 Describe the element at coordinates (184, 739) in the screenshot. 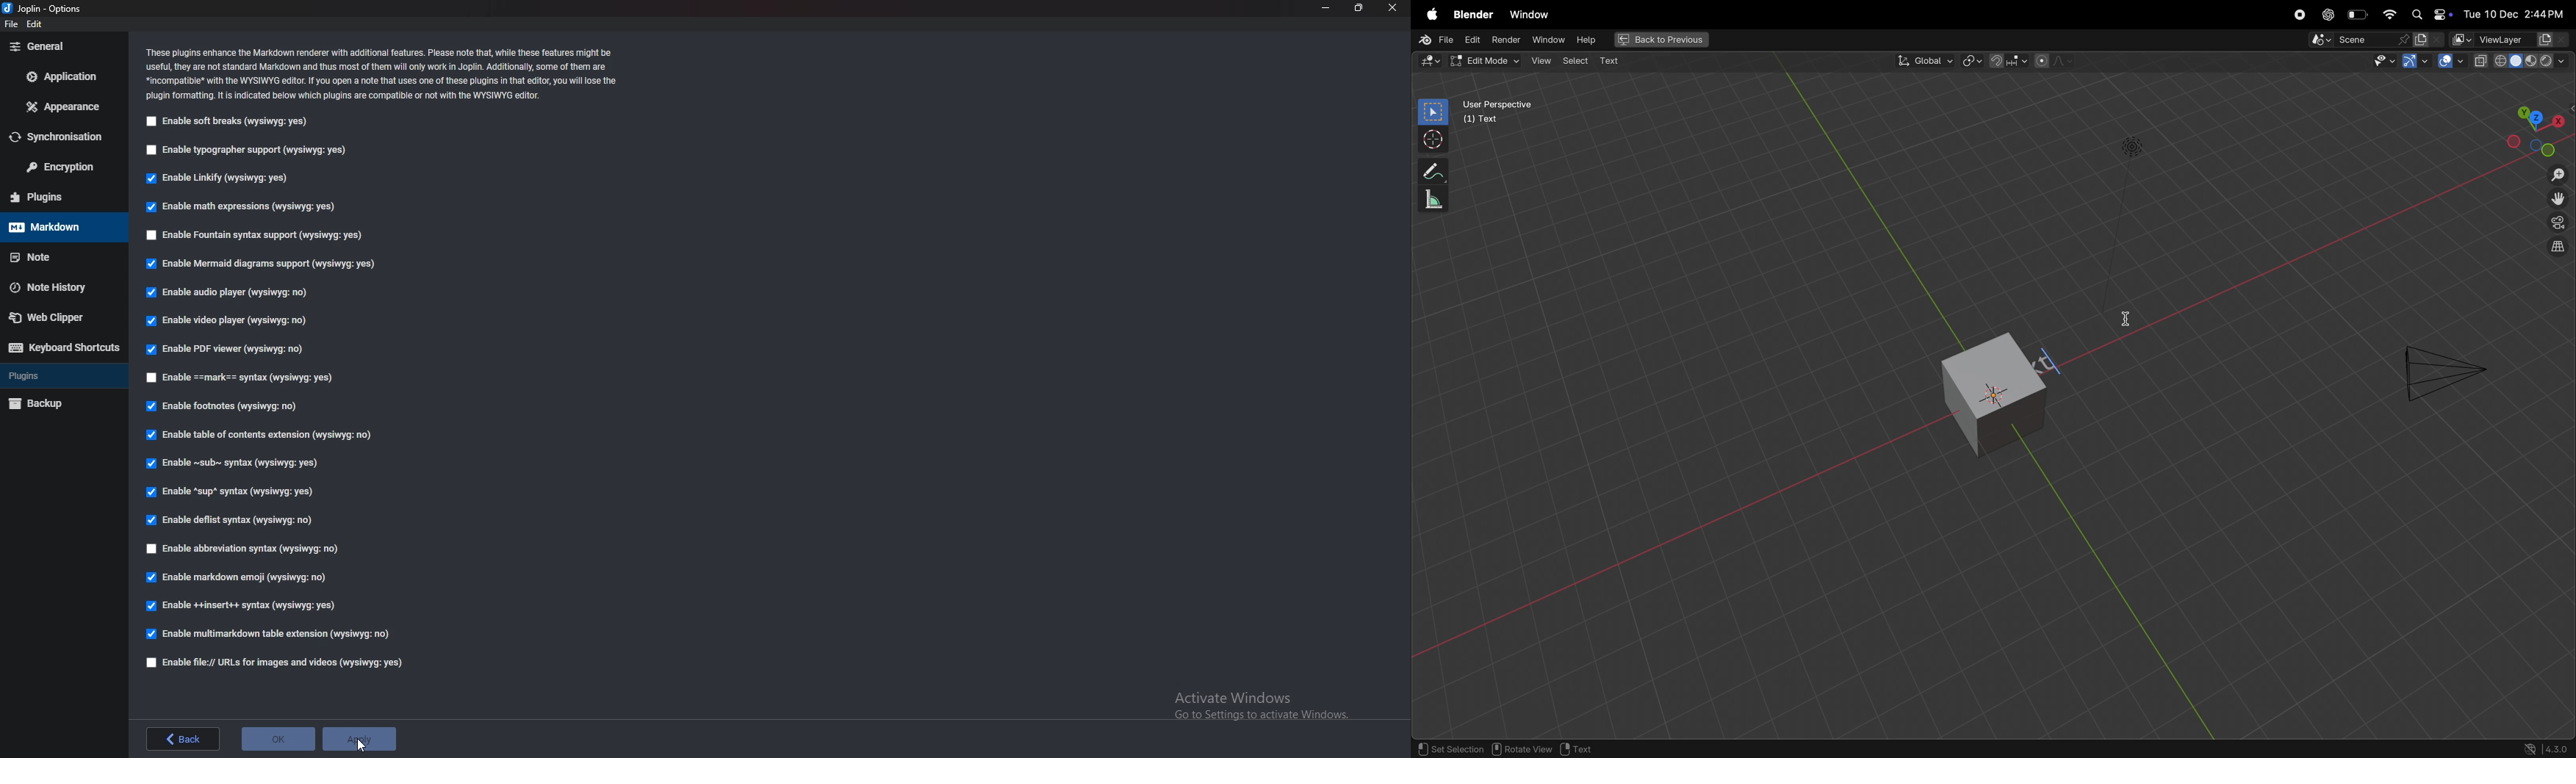

I see `back` at that location.